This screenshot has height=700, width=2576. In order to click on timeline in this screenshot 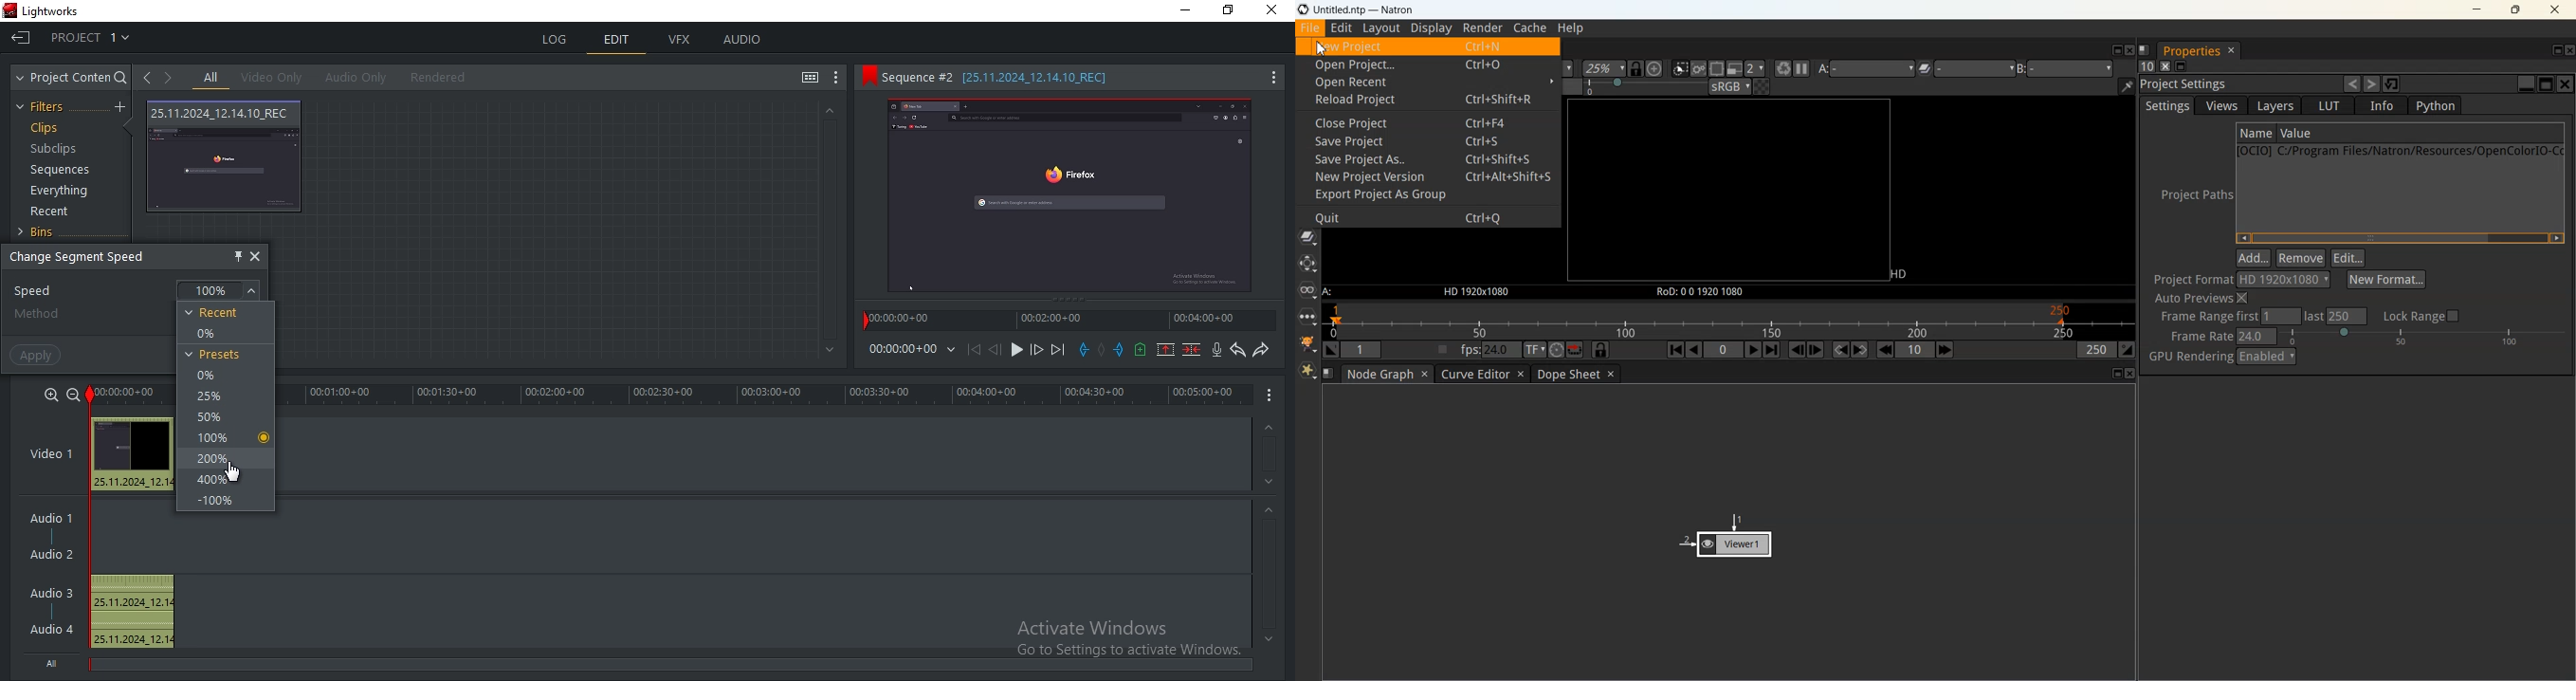, I will do `click(1071, 323)`.